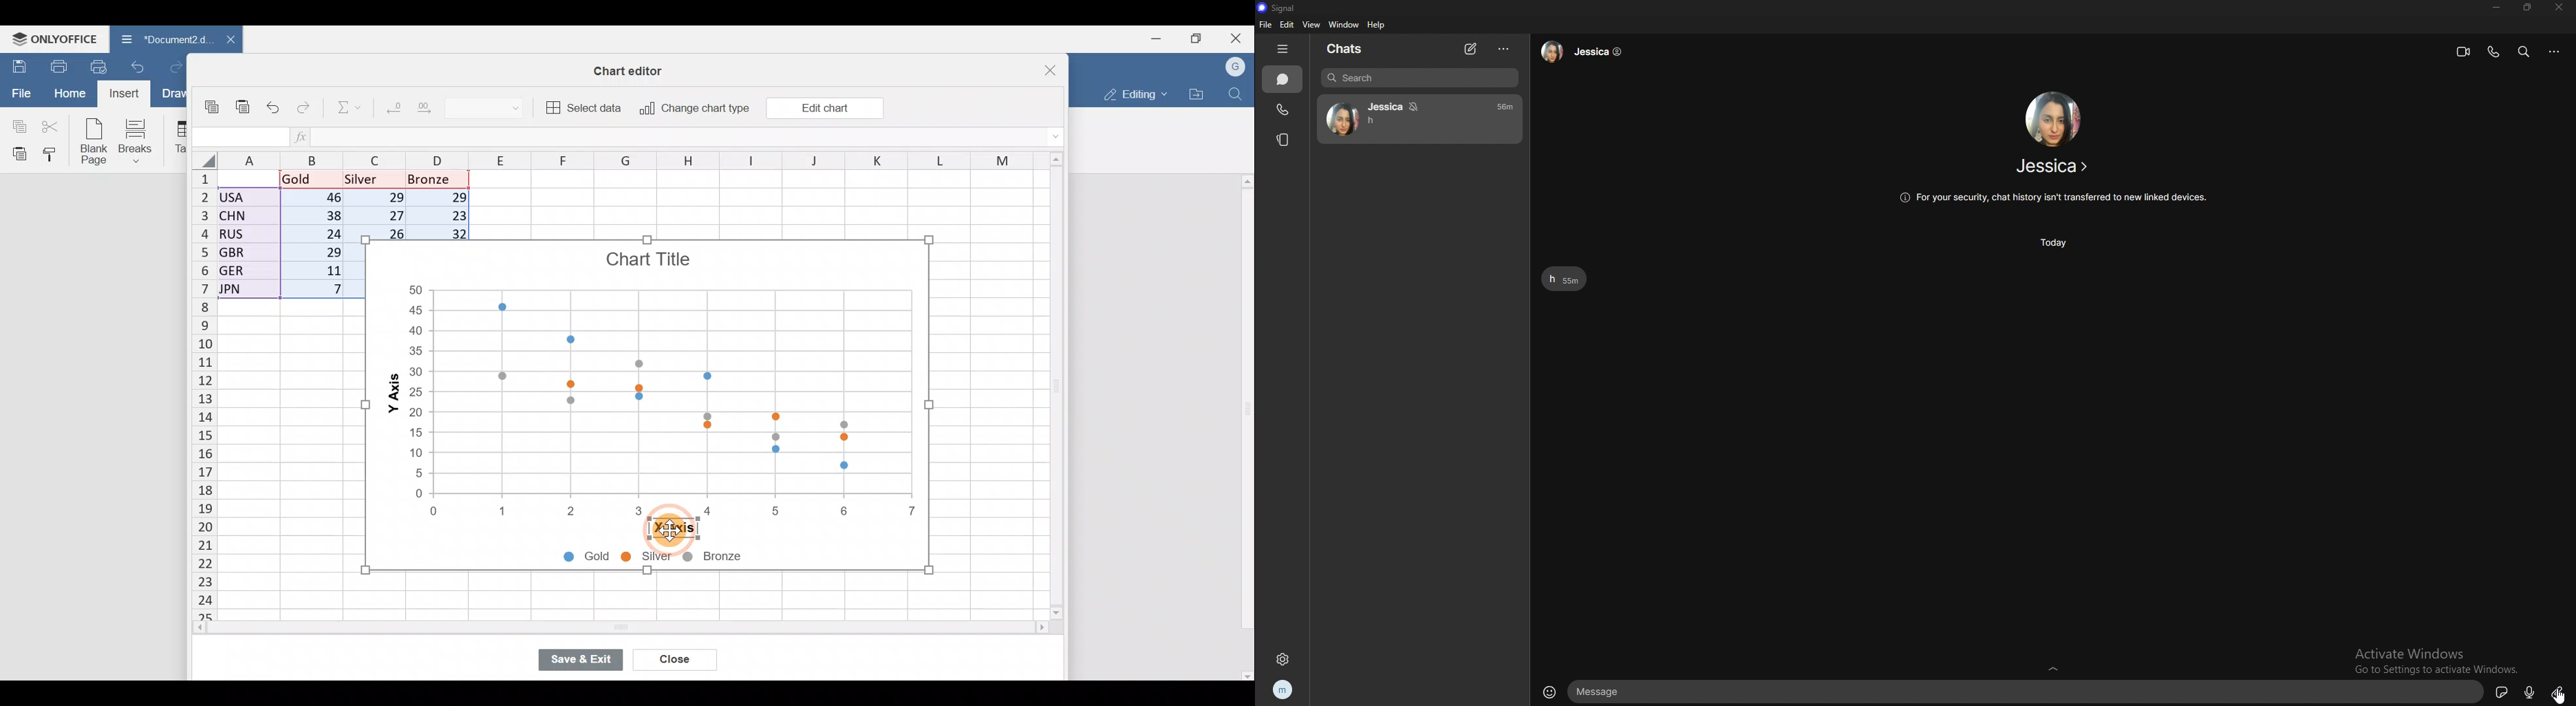 Image resolution: width=2576 pixels, height=728 pixels. Describe the element at coordinates (16, 154) in the screenshot. I see `Paste` at that location.